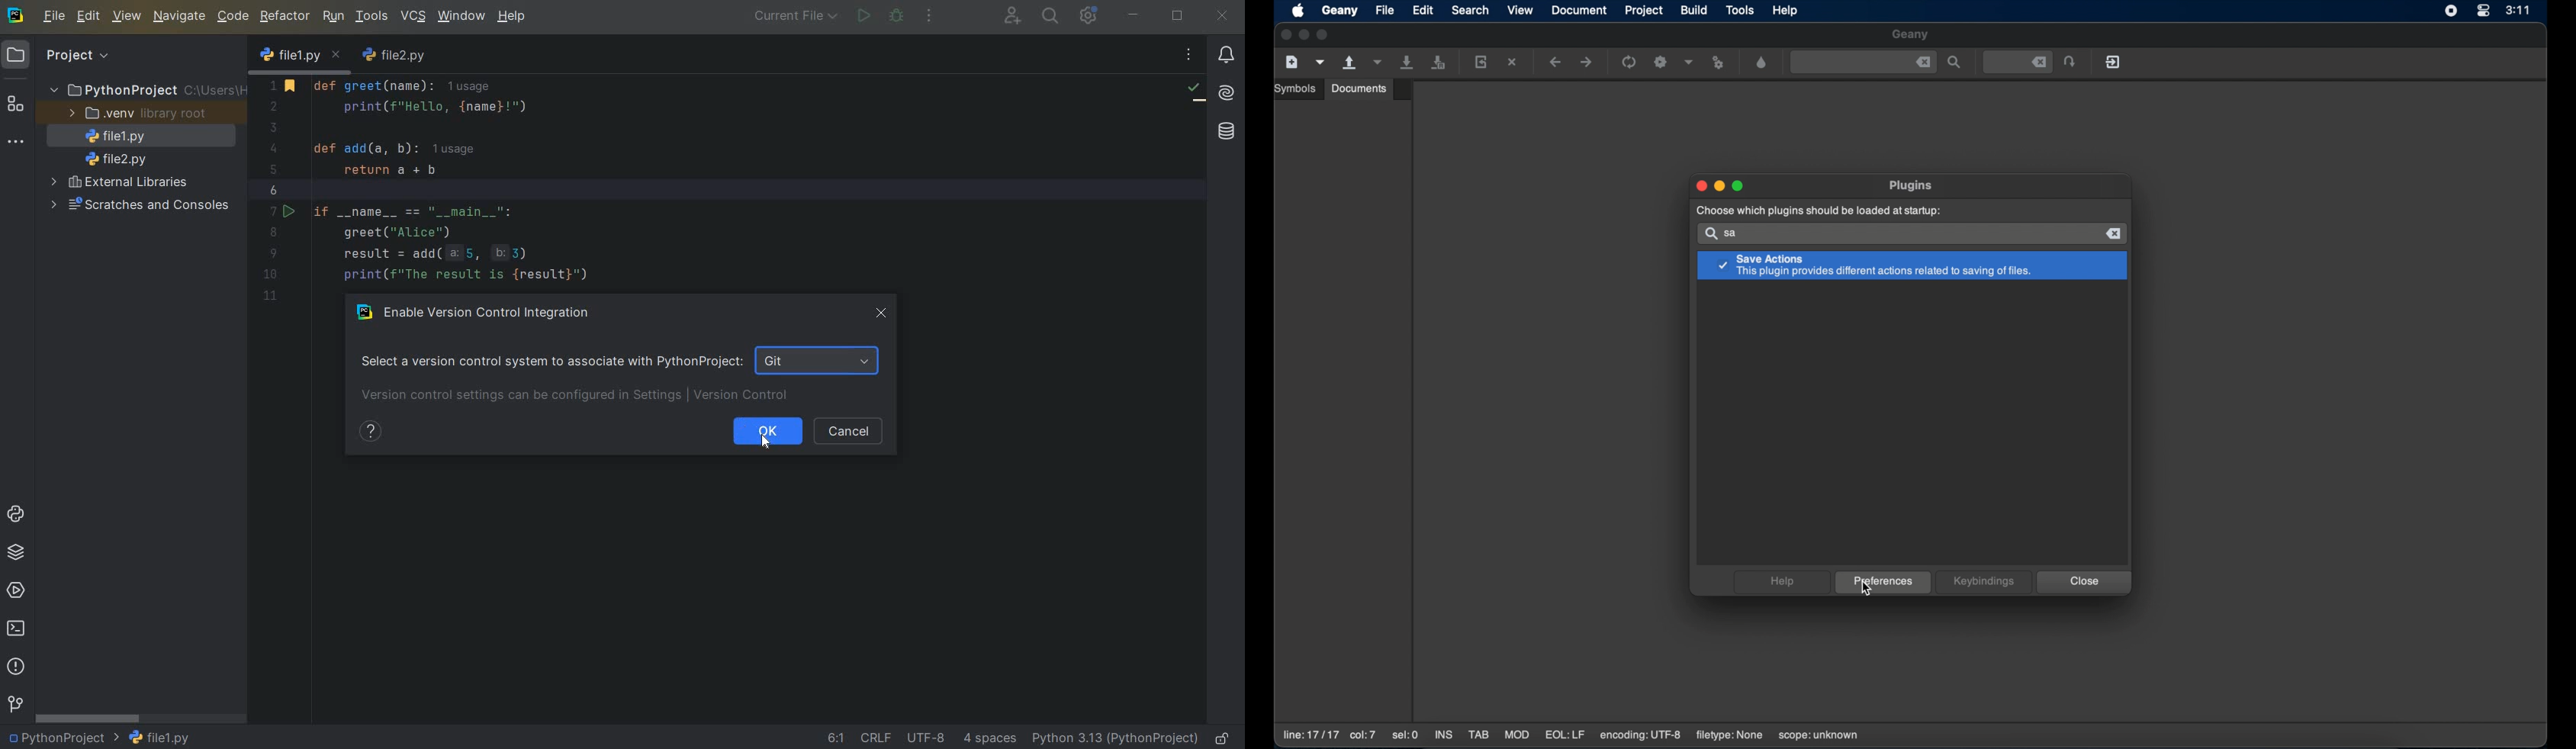  I want to click on search, so click(1470, 10).